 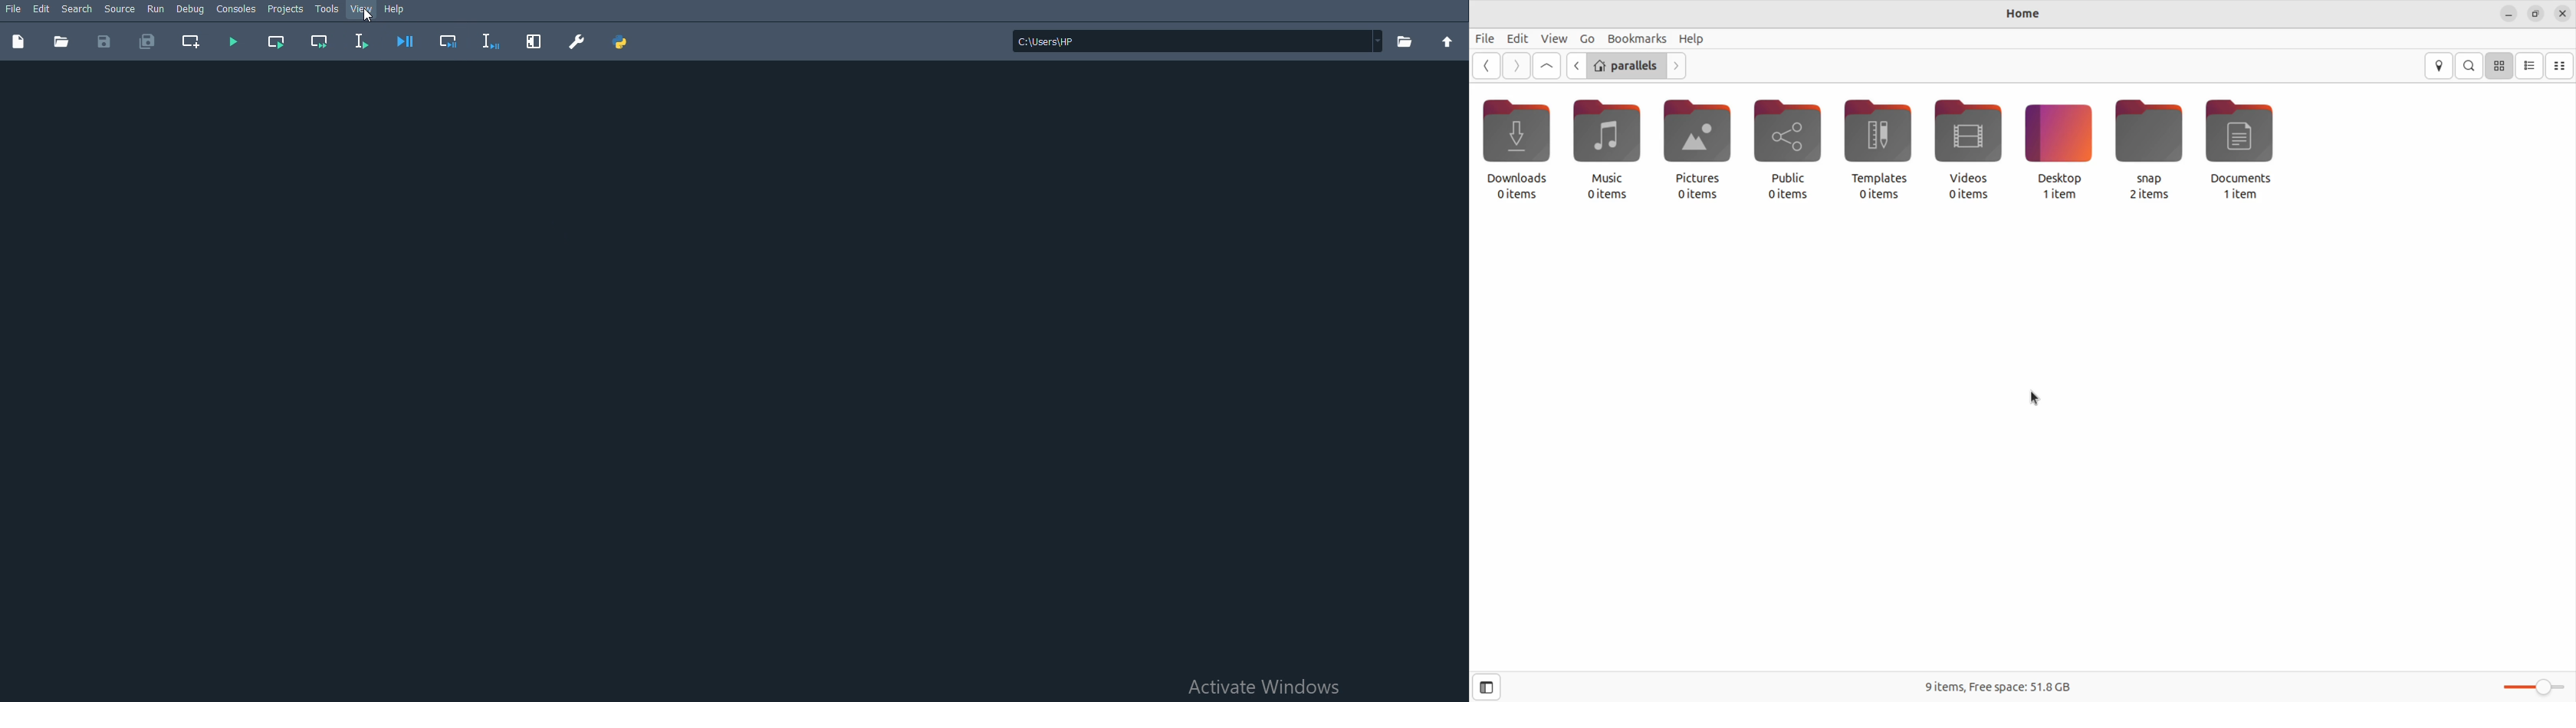 I want to click on Search, so click(x=77, y=8).